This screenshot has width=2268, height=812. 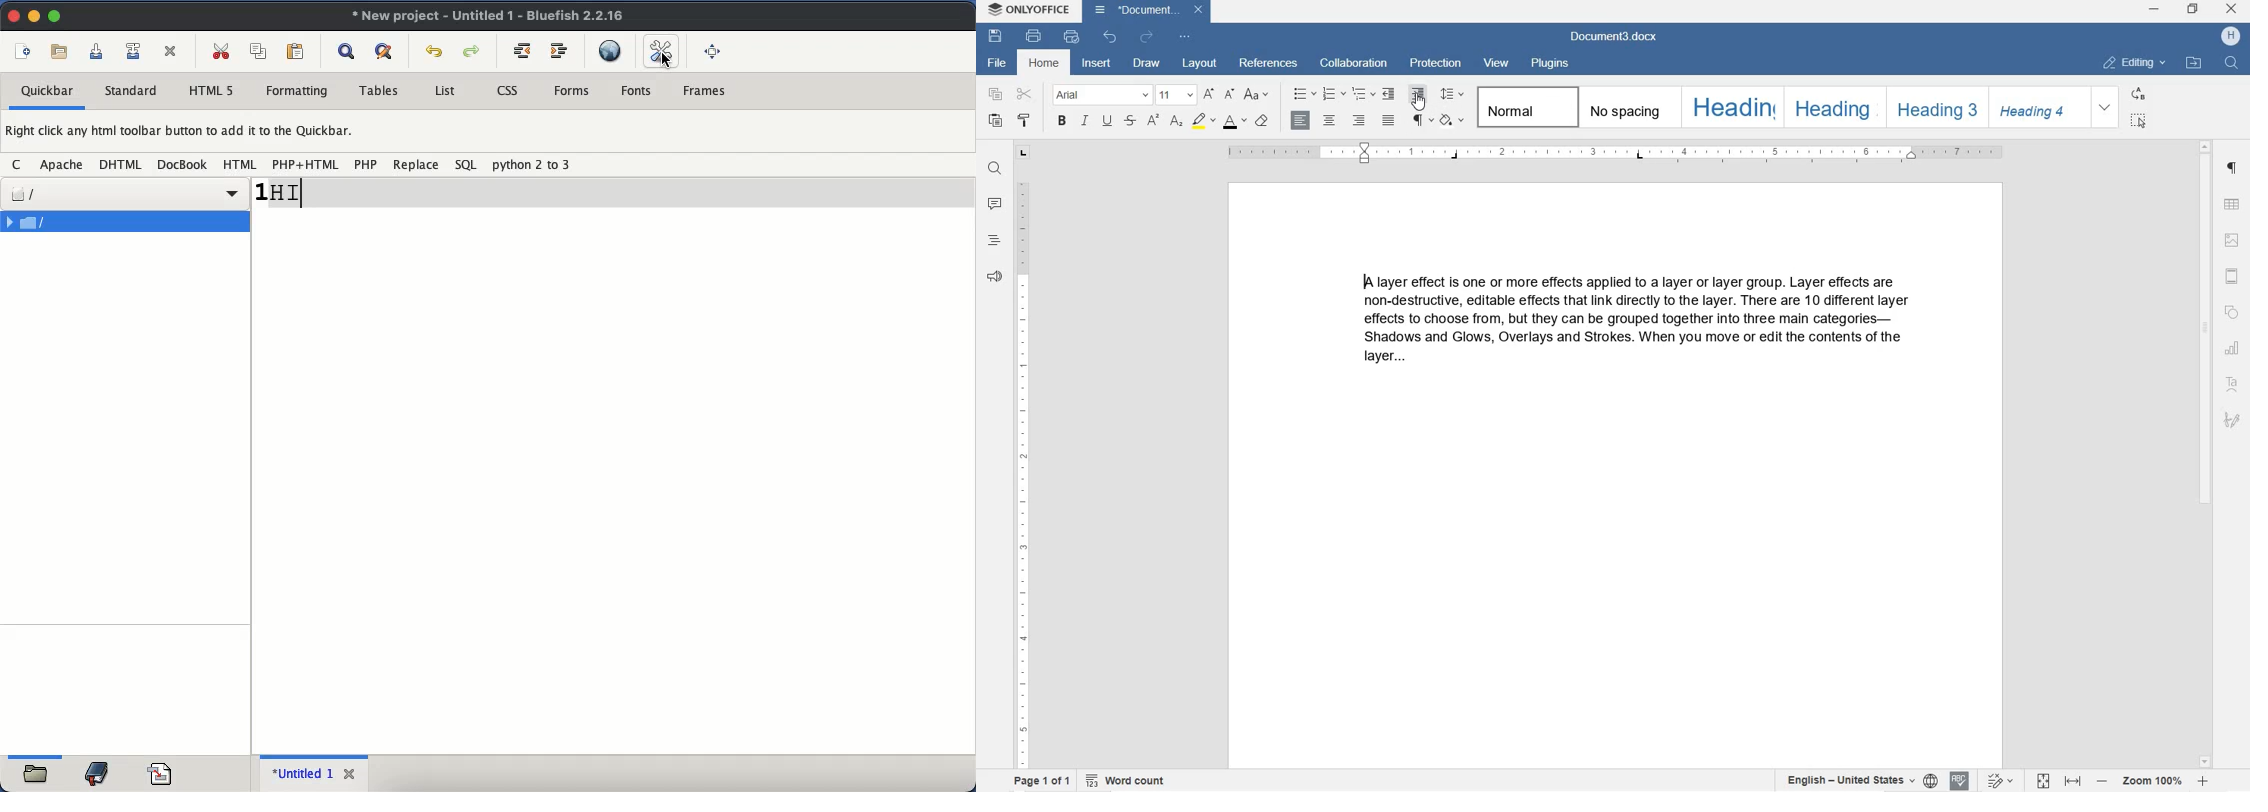 I want to click on FILE, so click(x=997, y=64).